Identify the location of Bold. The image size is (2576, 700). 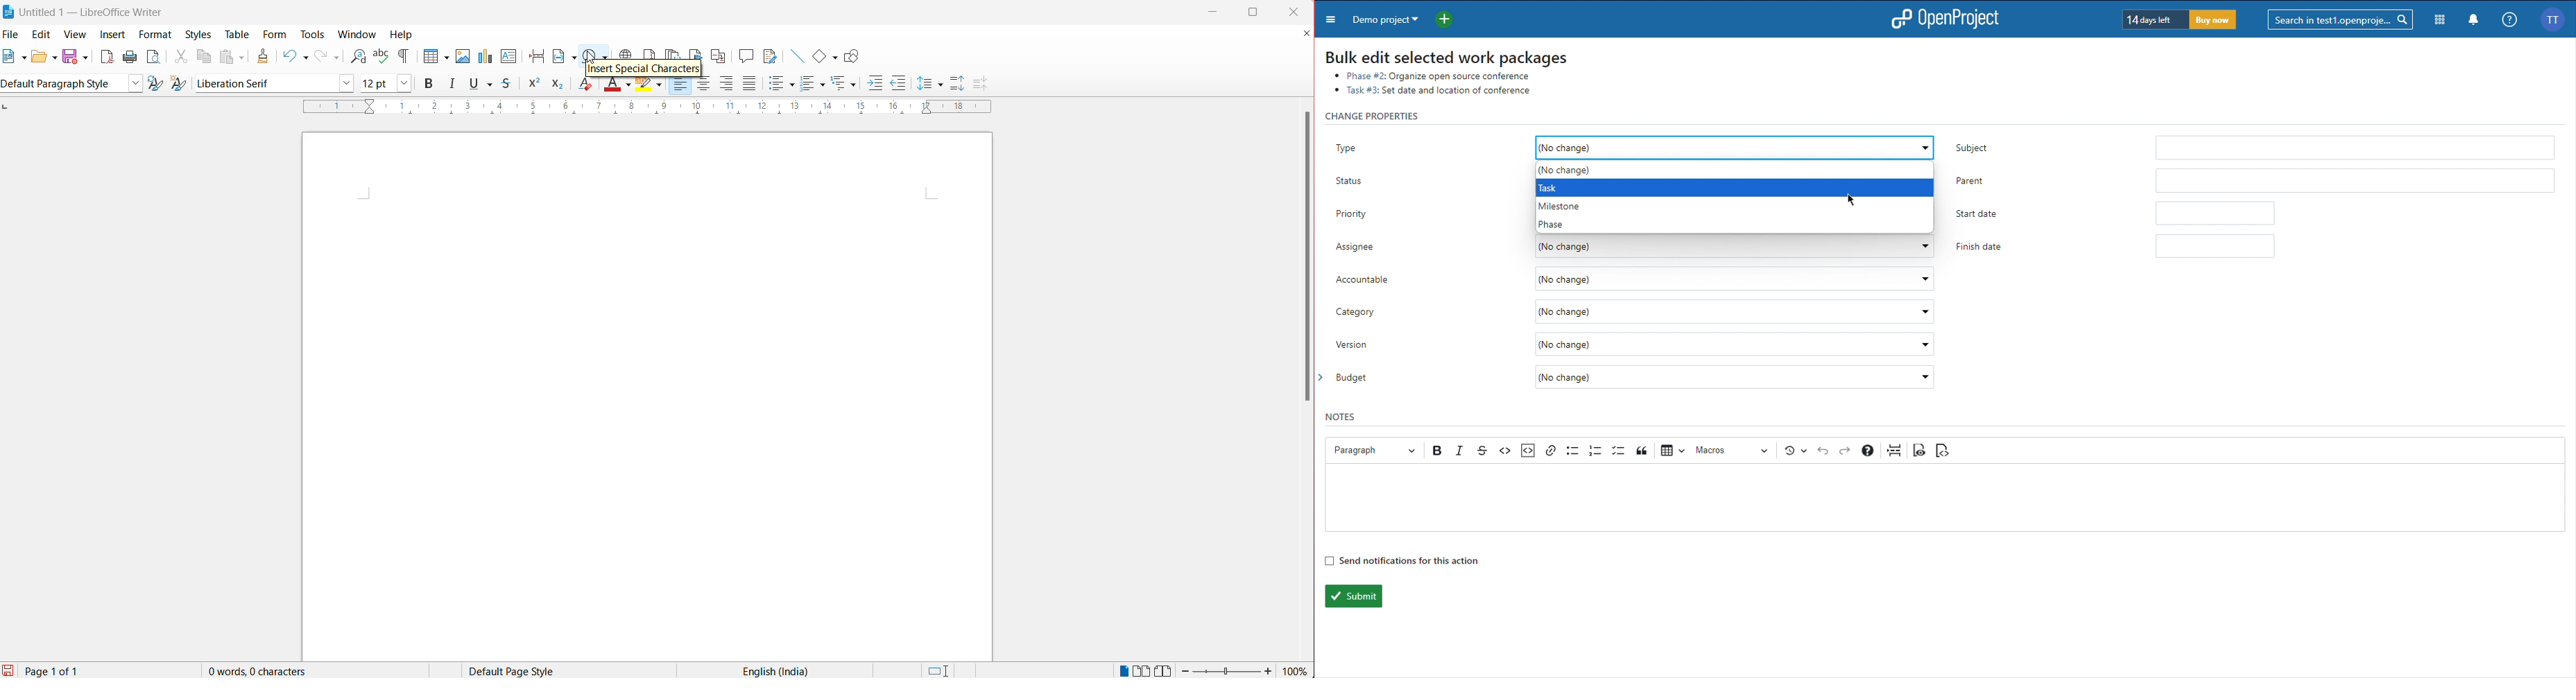
(1439, 450).